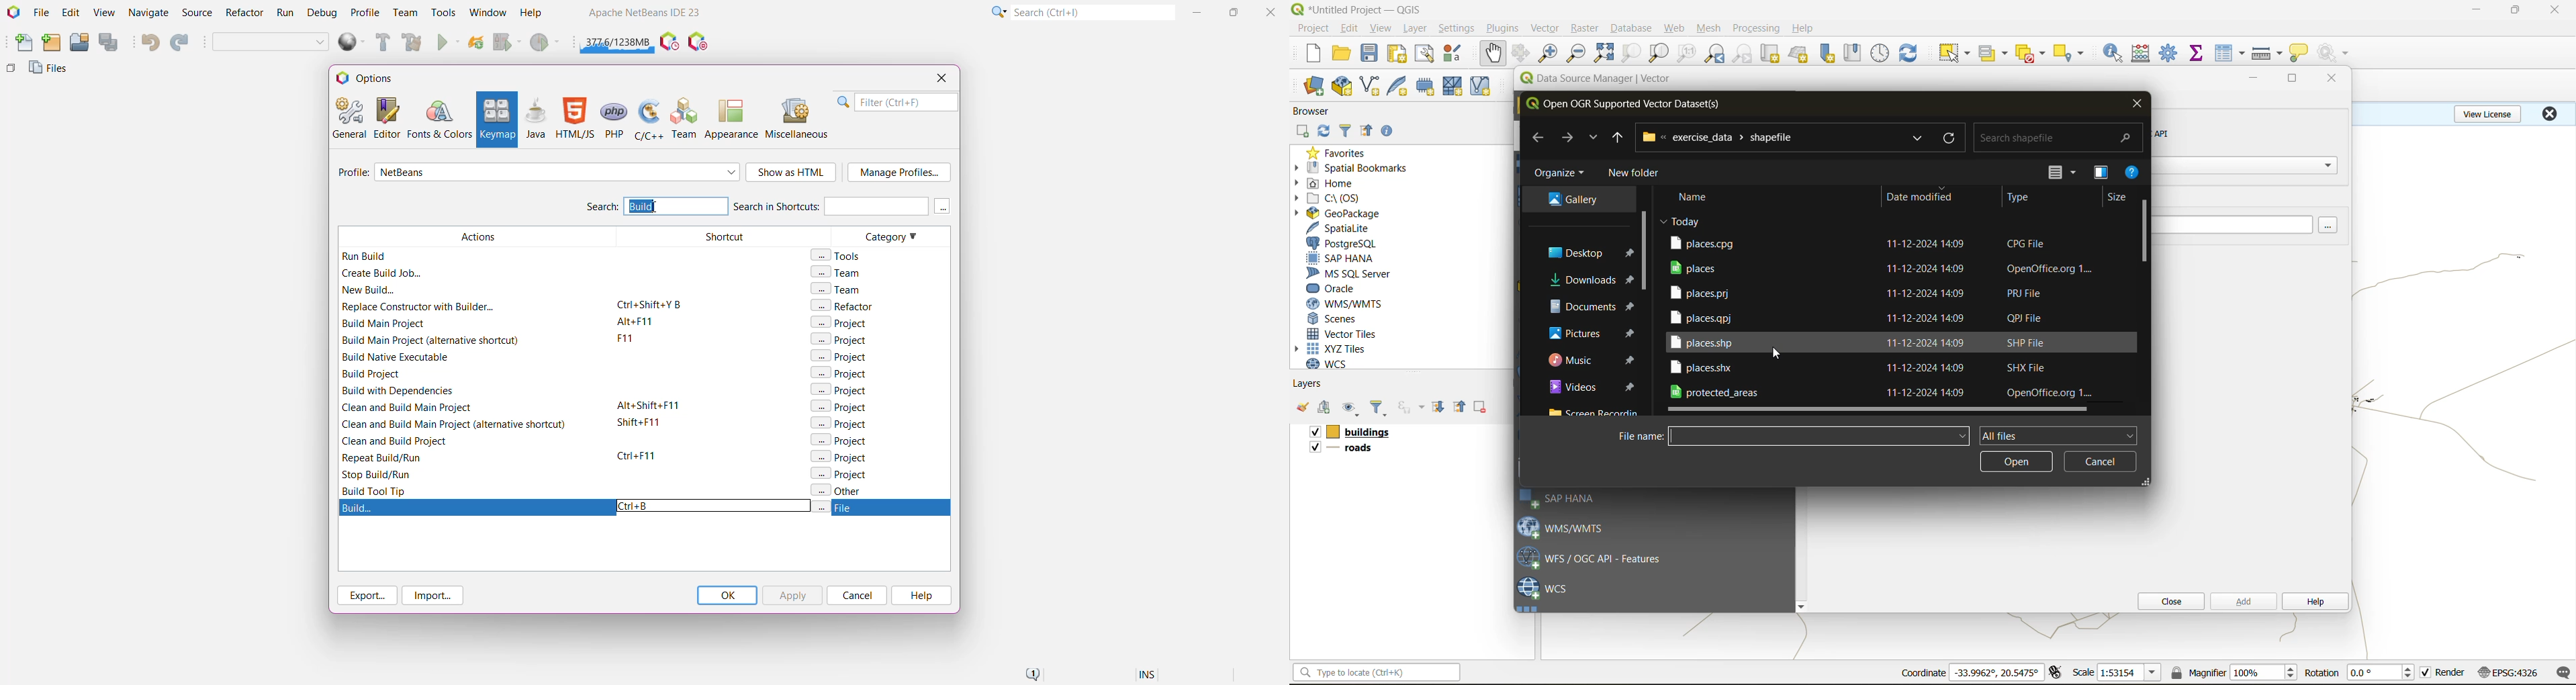 The image size is (2576, 700). I want to click on render, so click(2452, 672).